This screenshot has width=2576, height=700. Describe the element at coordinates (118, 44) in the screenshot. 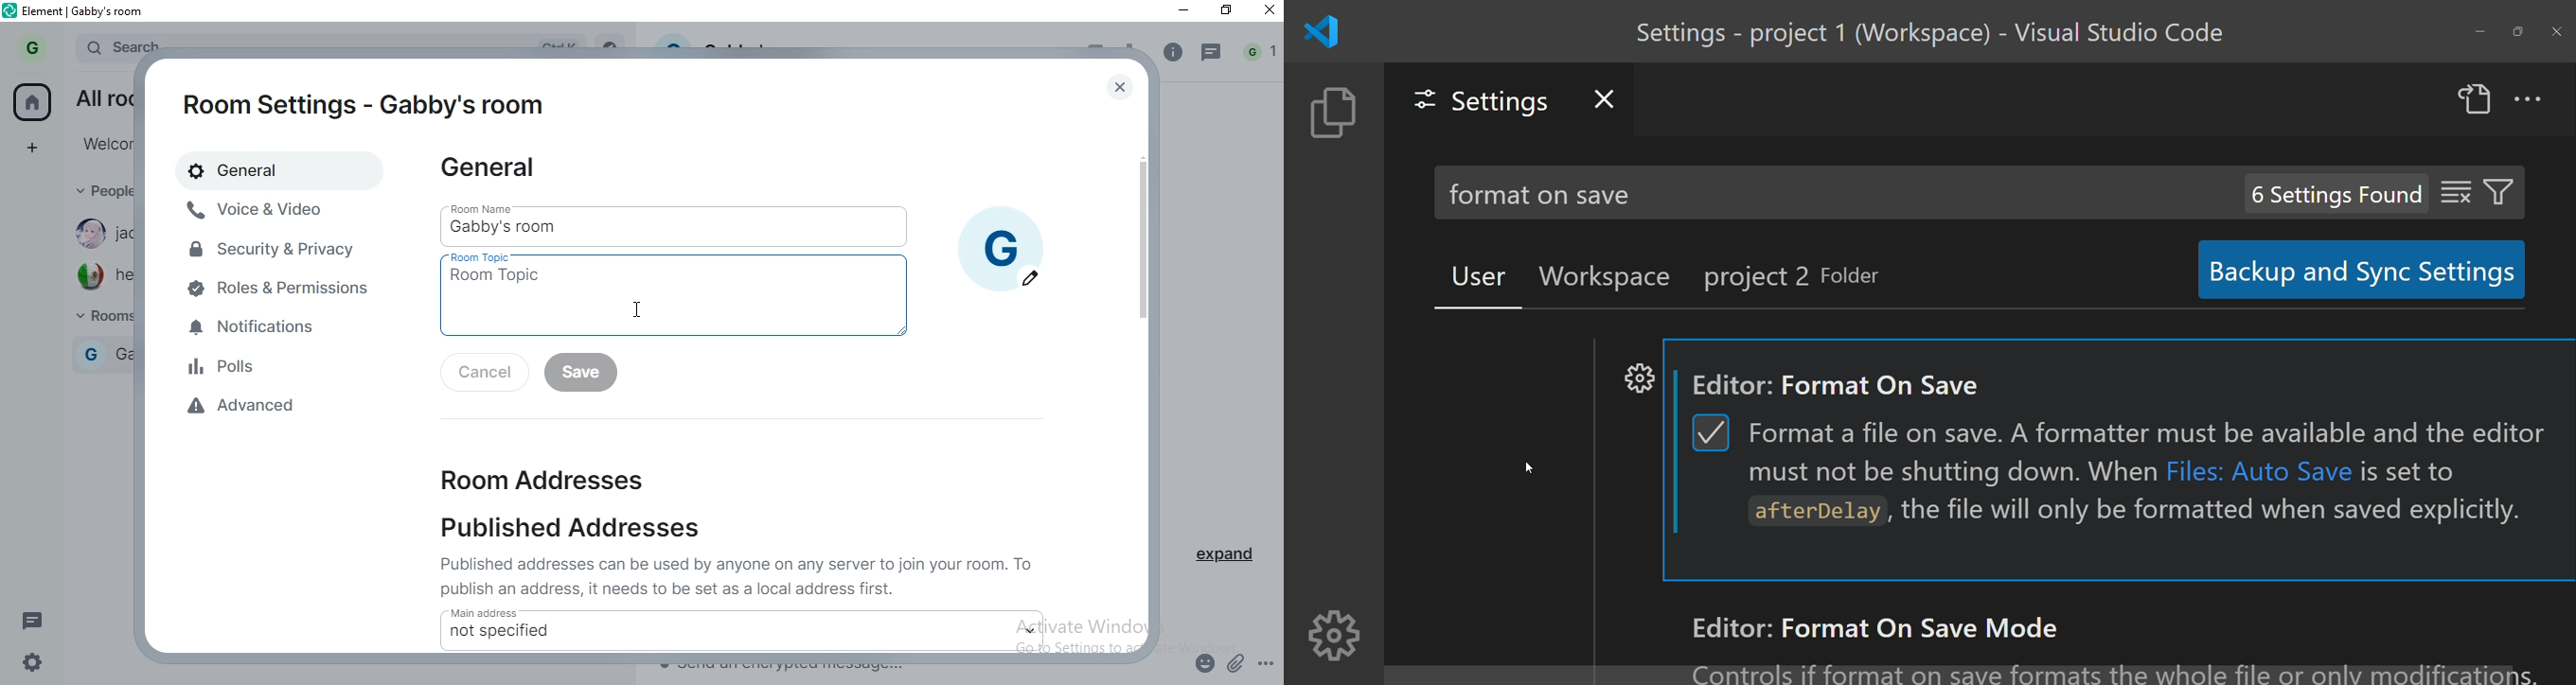

I see `search bar` at that location.